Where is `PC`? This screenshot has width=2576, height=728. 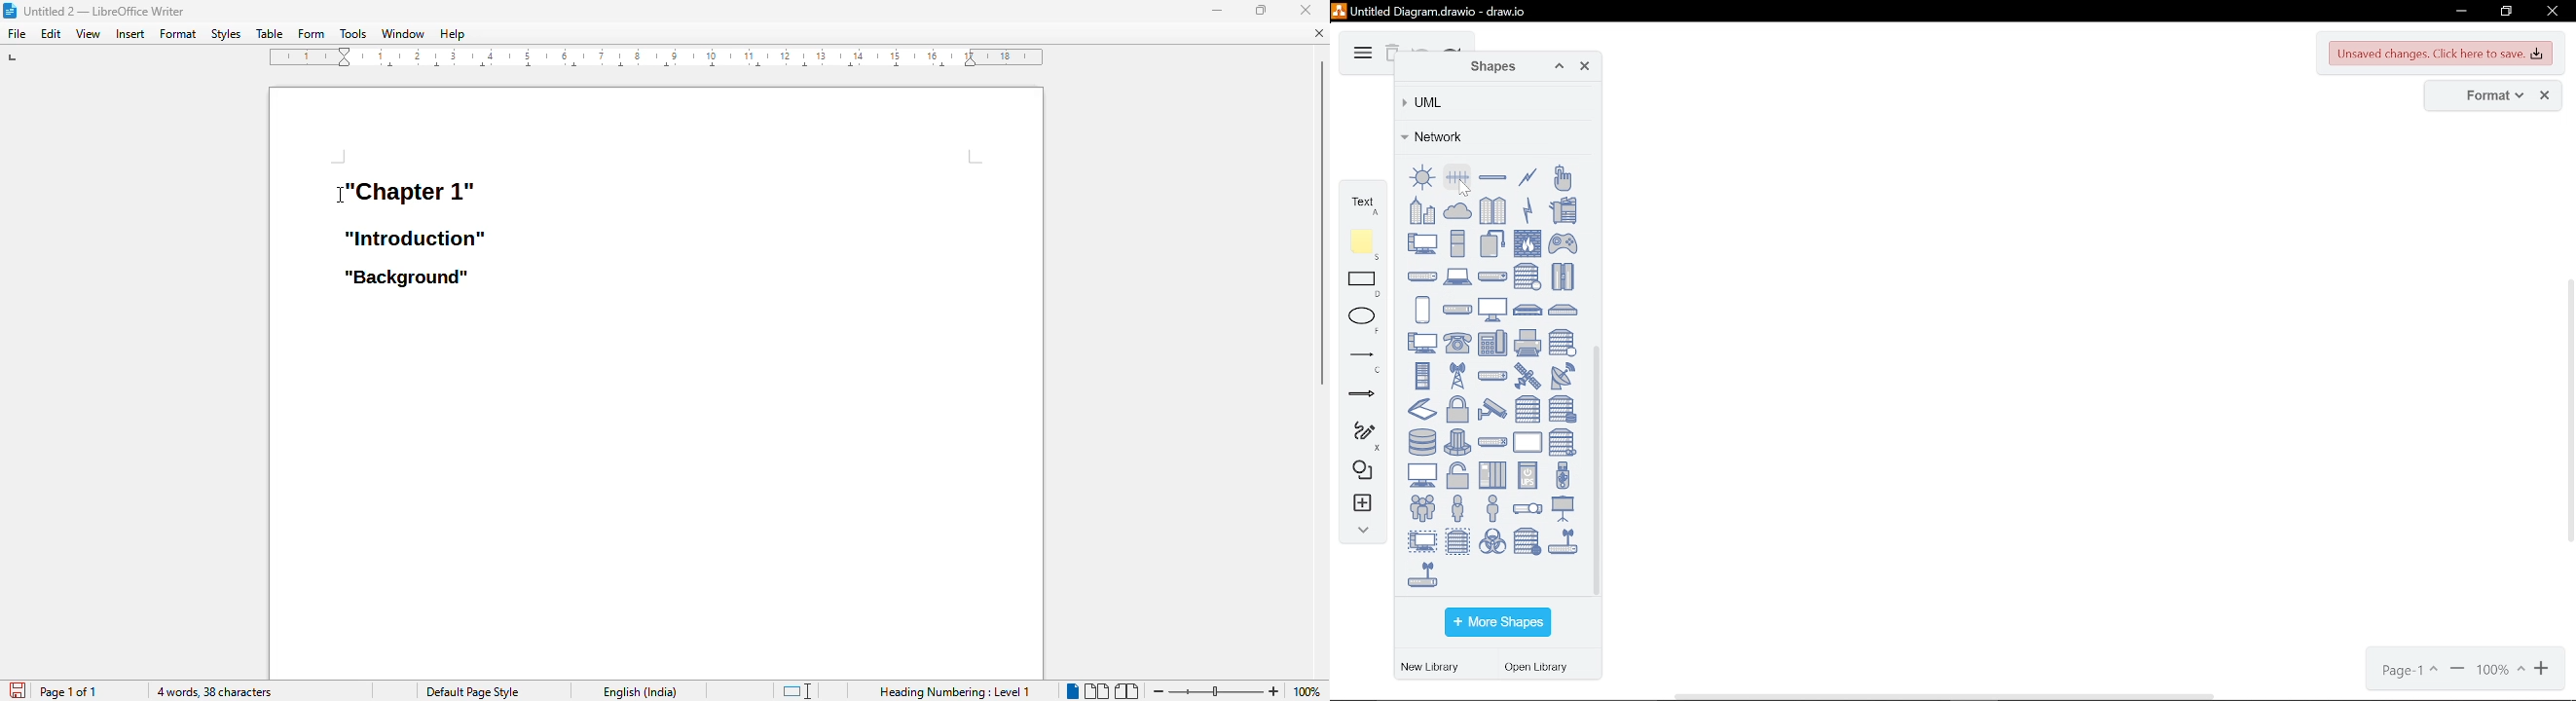
PC is located at coordinates (1422, 343).